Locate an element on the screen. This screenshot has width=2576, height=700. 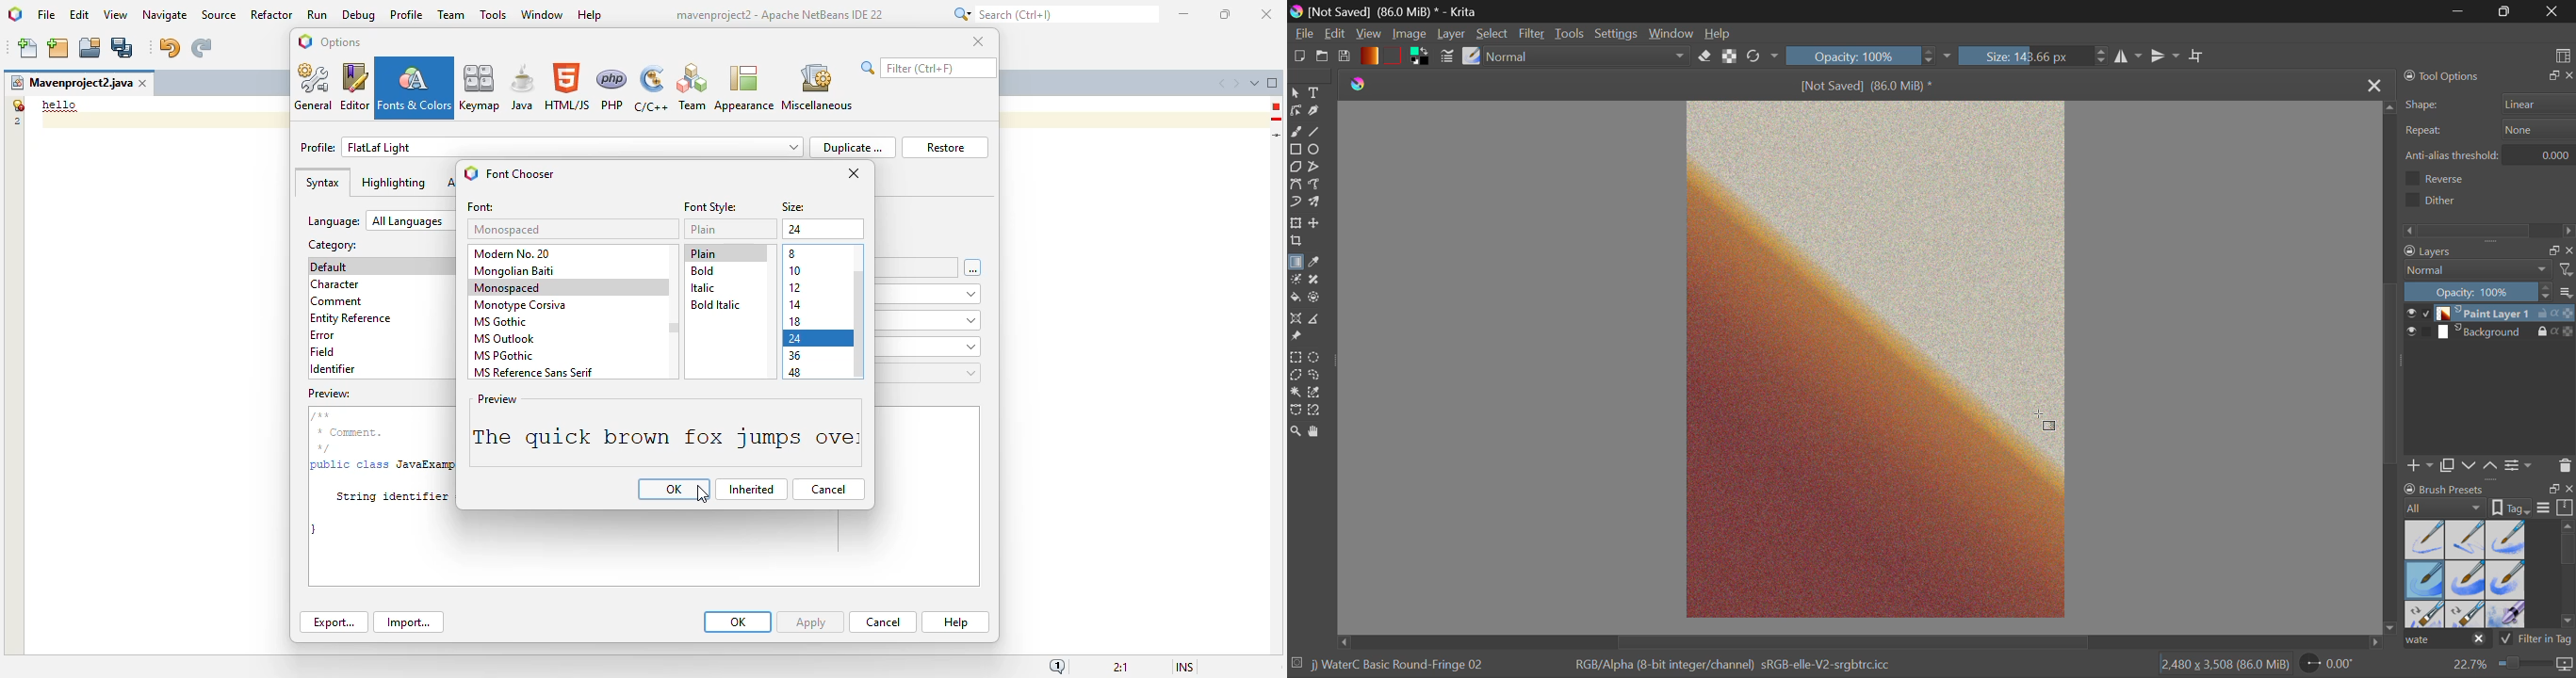
general is located at coordinates (315, 87).